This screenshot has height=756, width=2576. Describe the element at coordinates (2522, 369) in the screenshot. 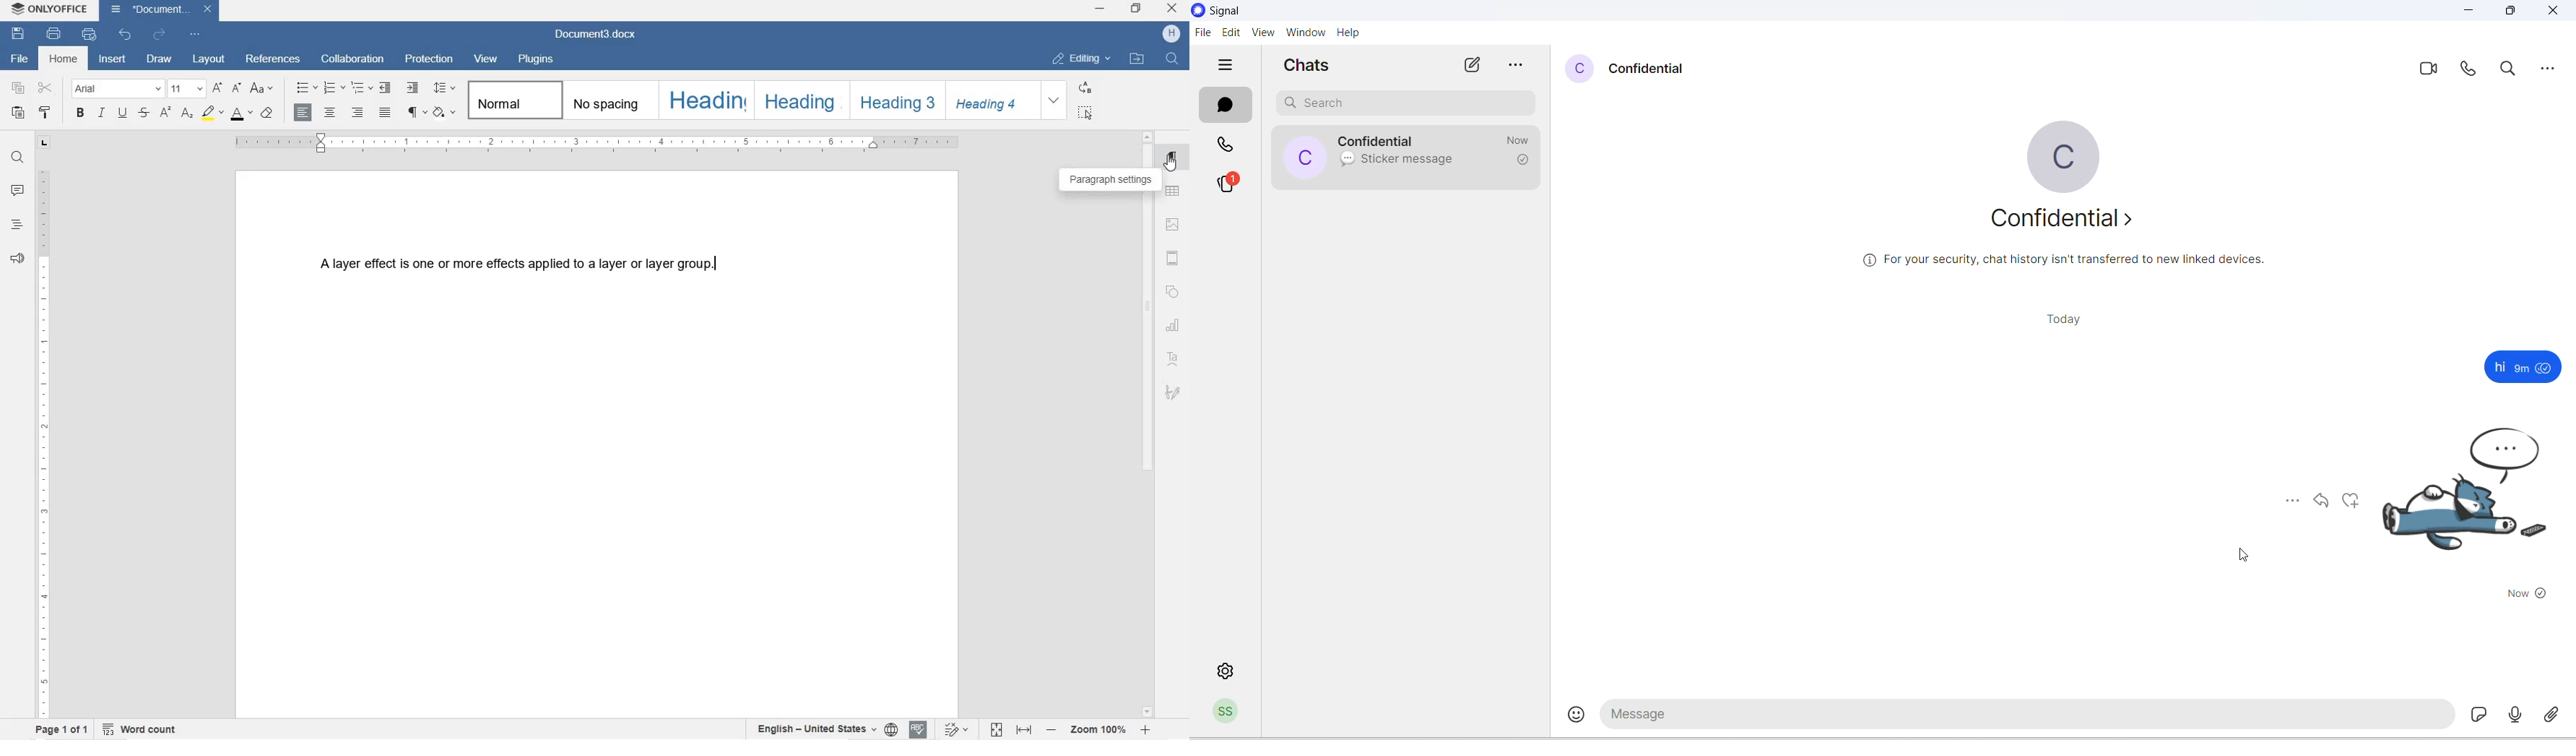

I see `9 m` at that location.